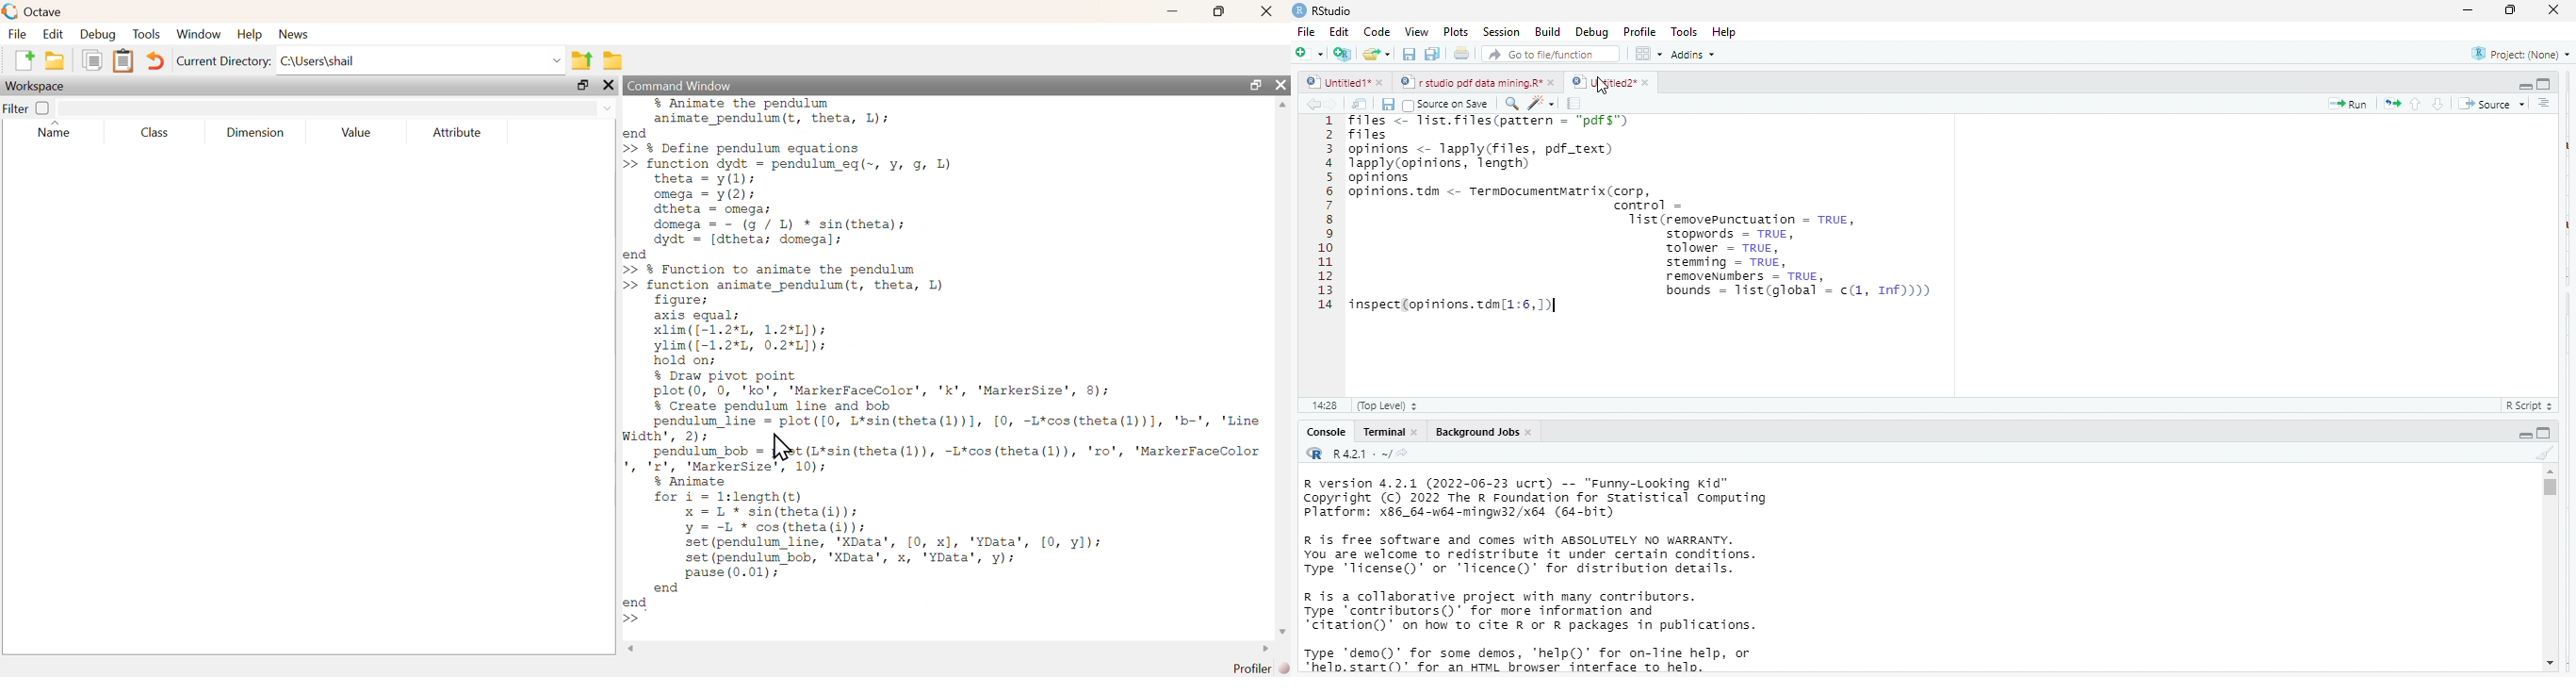  What do you see at coordinates (2534, 405) in the screenshot?
I see `r script` at bounding box center [2534, 405].